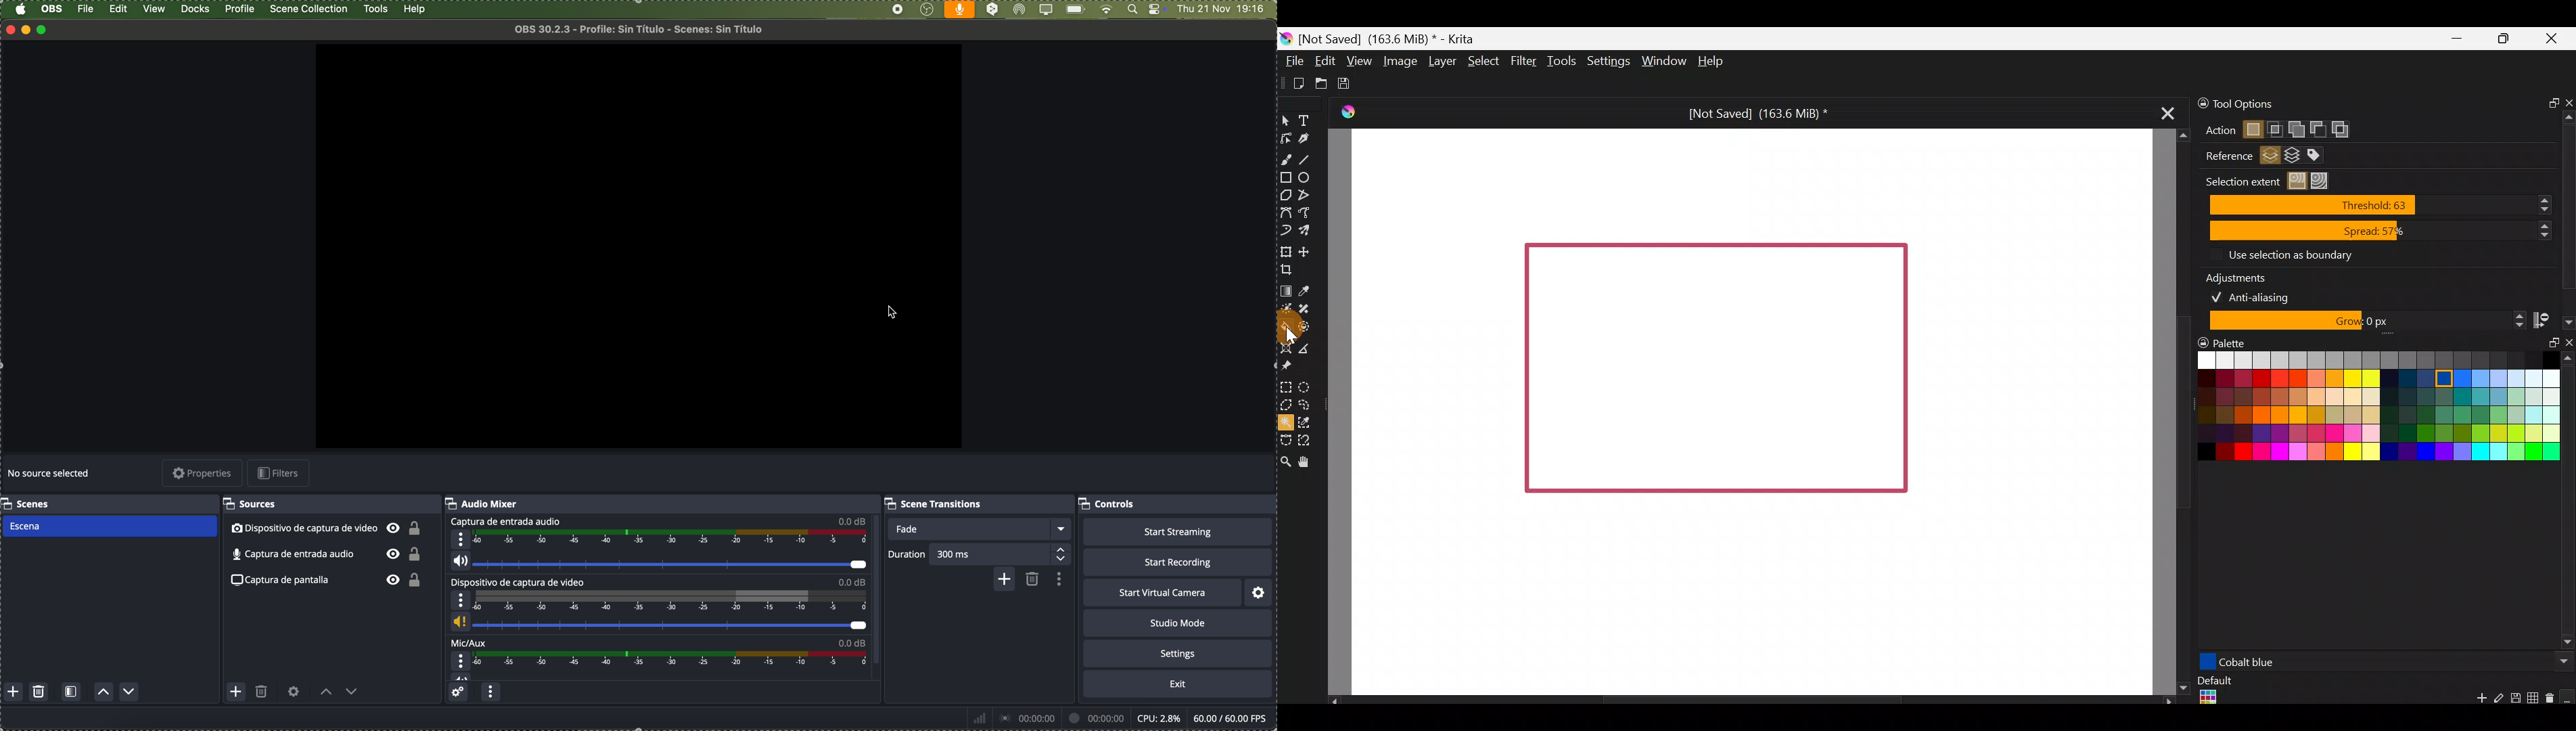  What do you see at coordinates (655, 659) in the screenshot?
I see `Mic/Aux` at bounding box center [655, 659].